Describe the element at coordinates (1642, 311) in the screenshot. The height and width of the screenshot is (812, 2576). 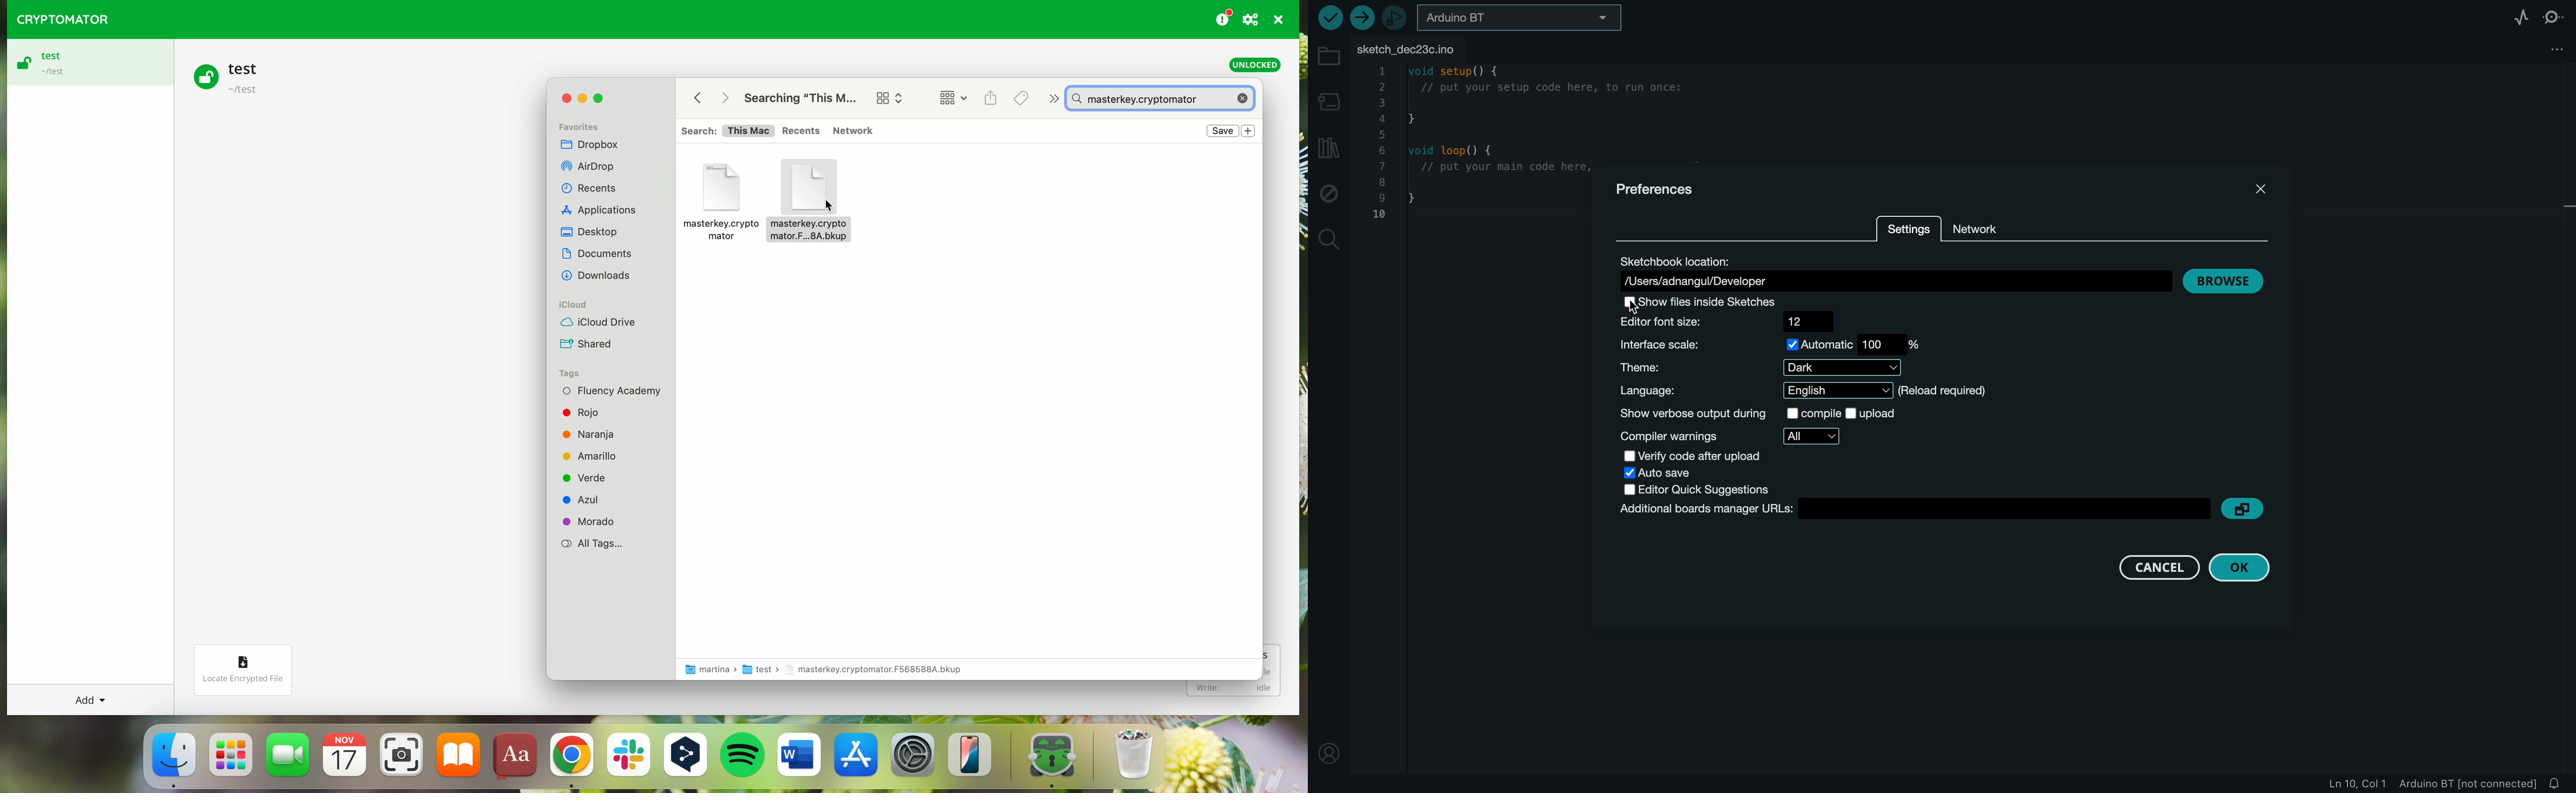
I see `cursor` at that location.